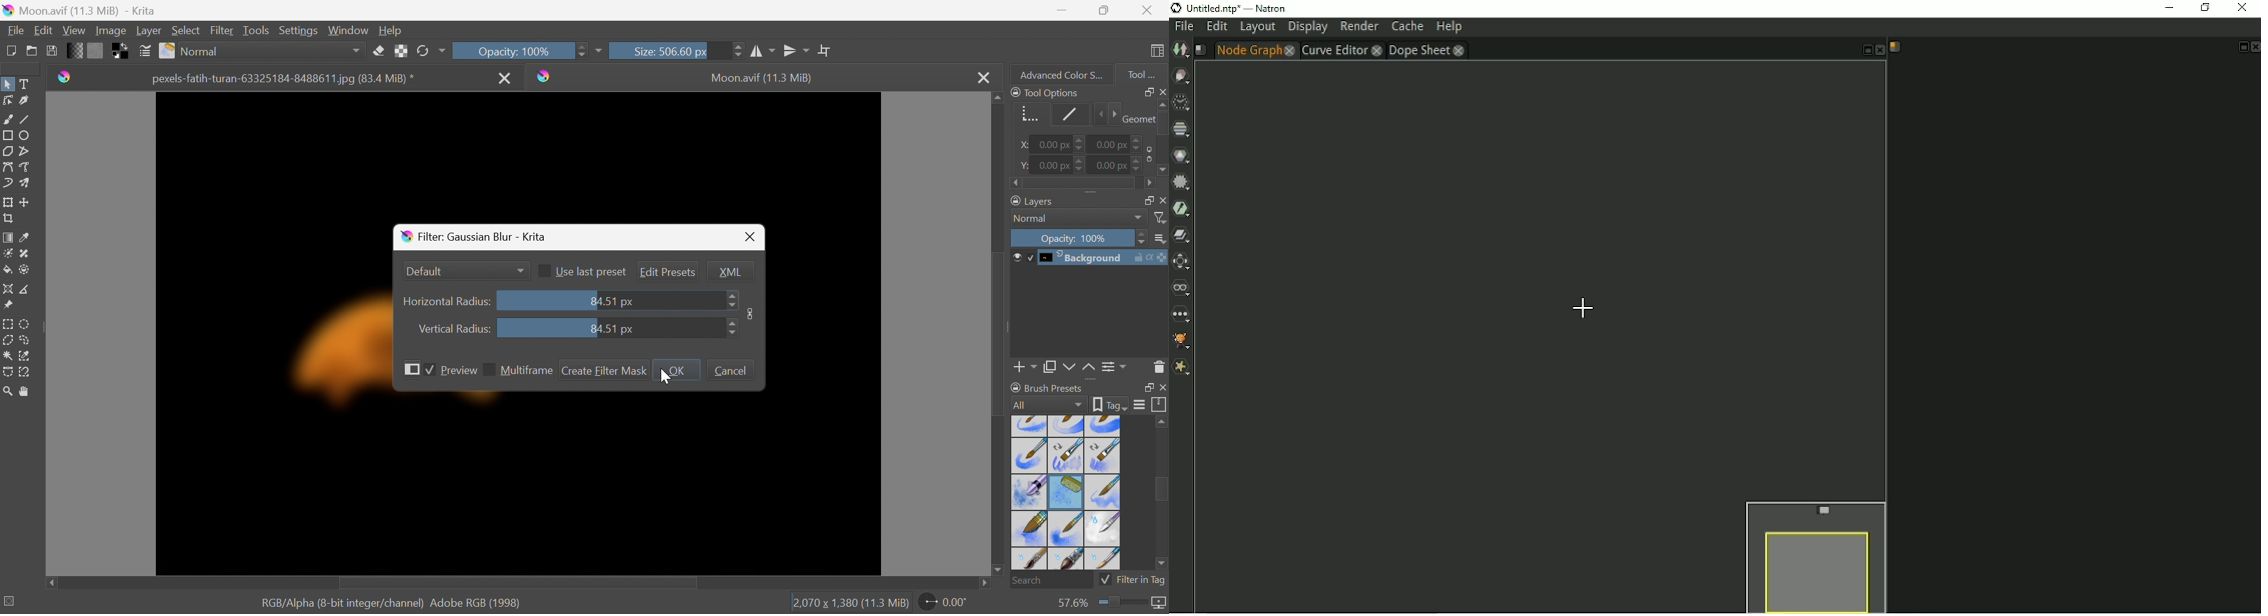 The width and height of the screenshot is (2268, 616). I want to click on Restore down, so click(1145, 199).